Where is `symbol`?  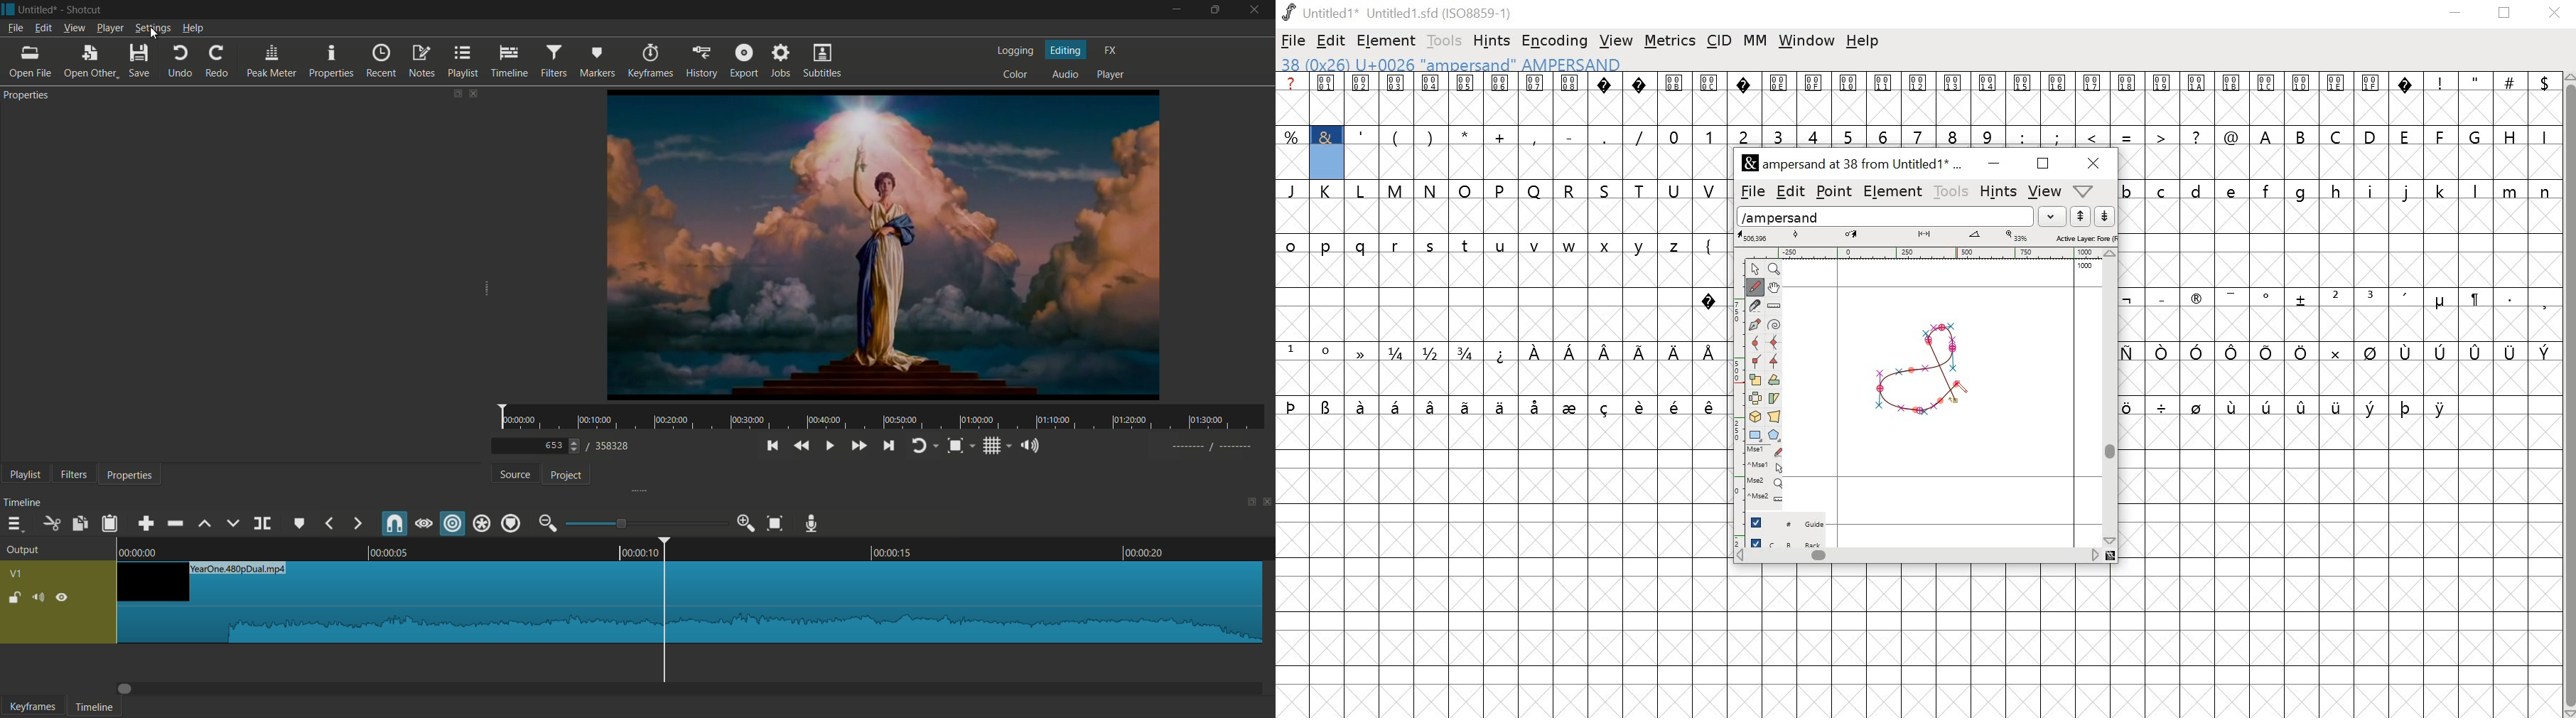
symbol is located at coordinates (1292, 405).